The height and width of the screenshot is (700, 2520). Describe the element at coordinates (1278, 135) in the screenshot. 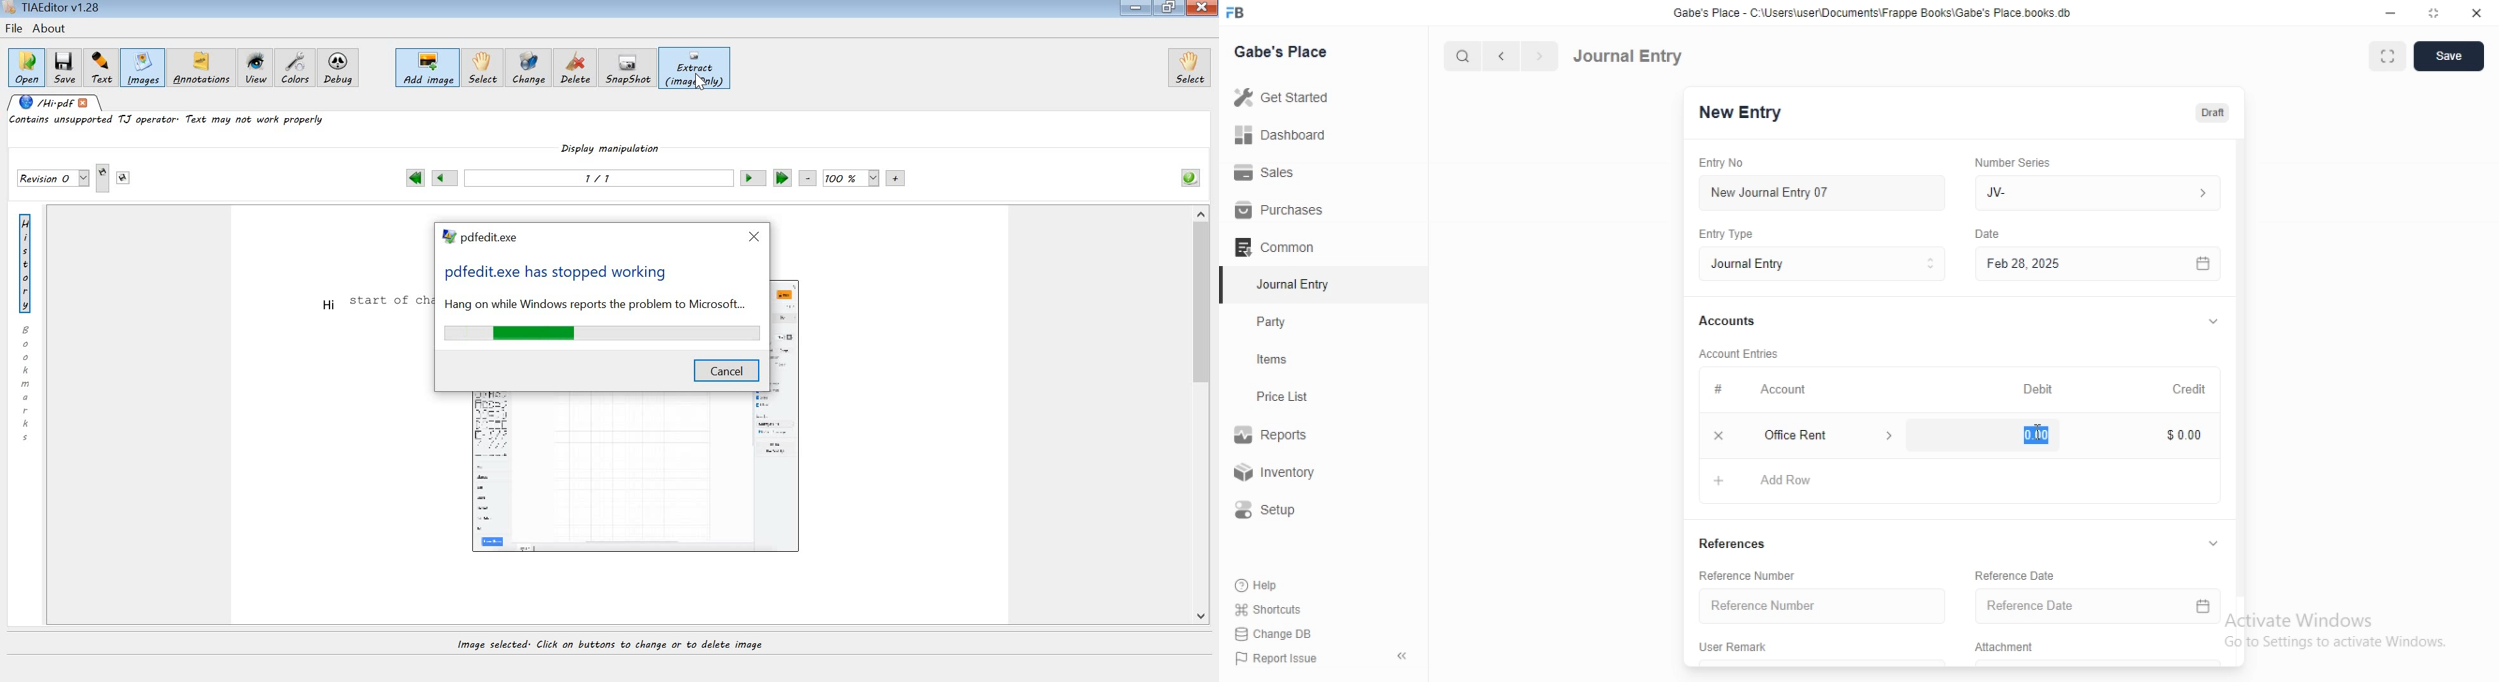

I see `Dashboard` at that location.